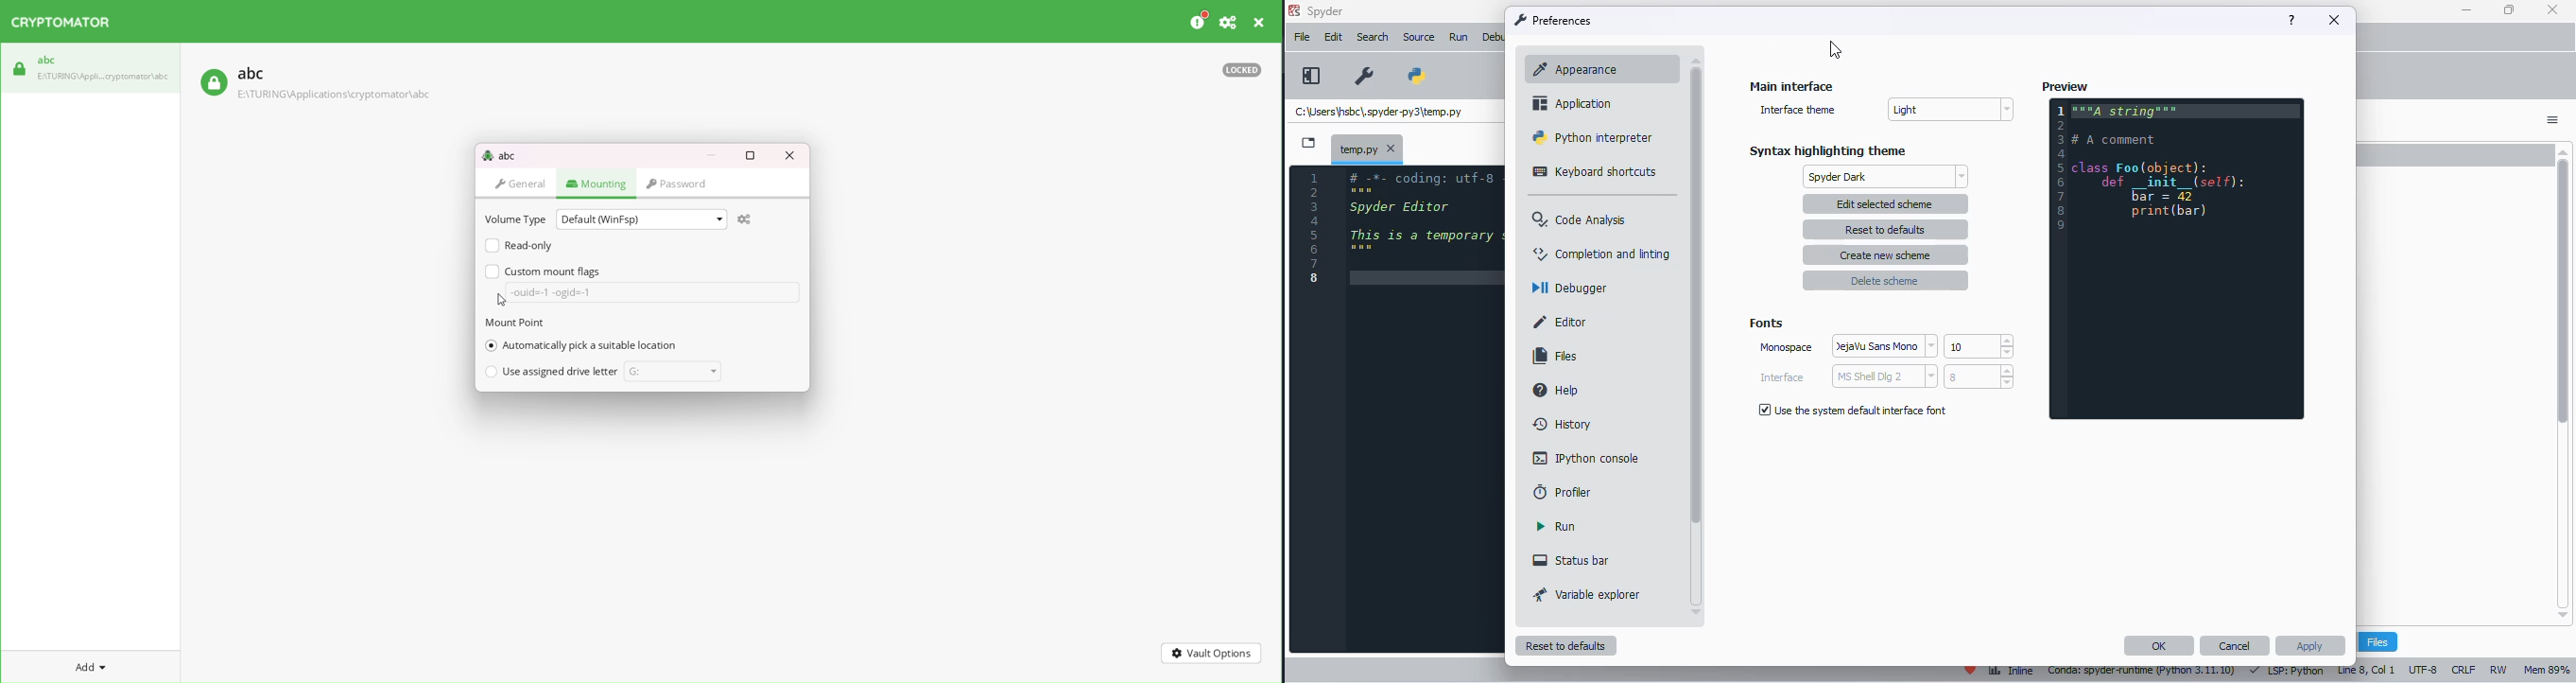  I want to click on Apply, so click(2310, 645).